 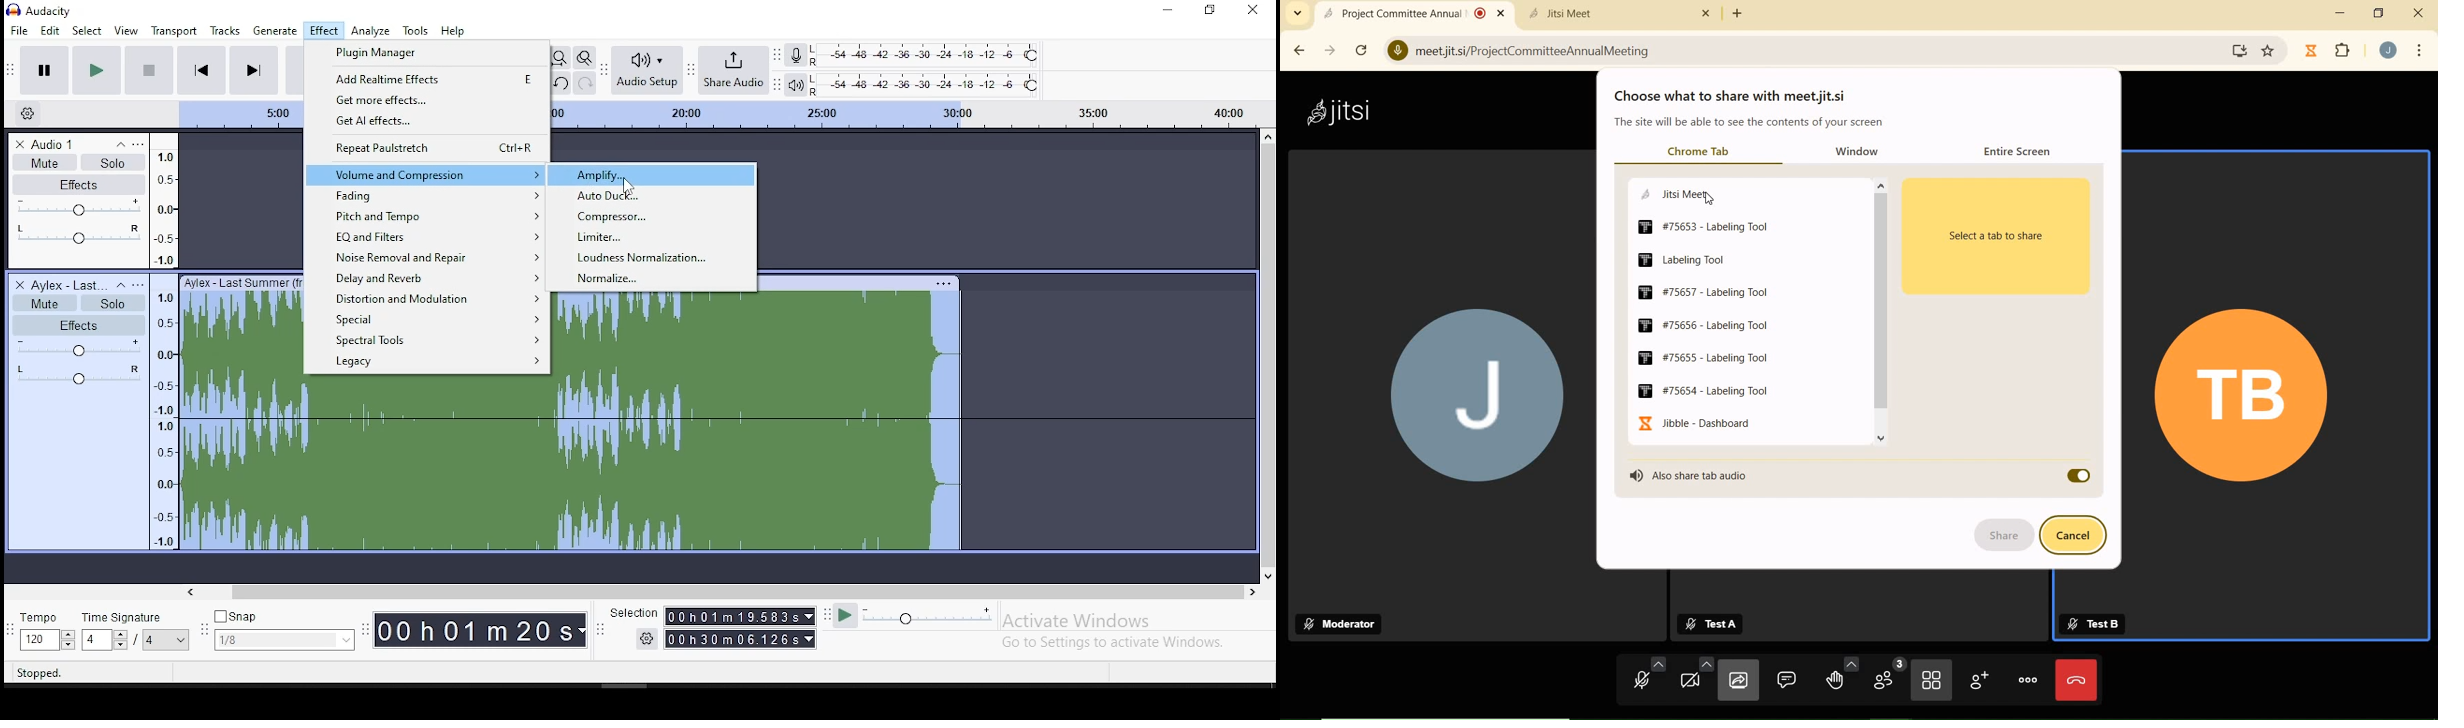 What do you see at coordinates (900, 113) in the screenshot?
I see `track's timing` at bounding box center [900, 113].